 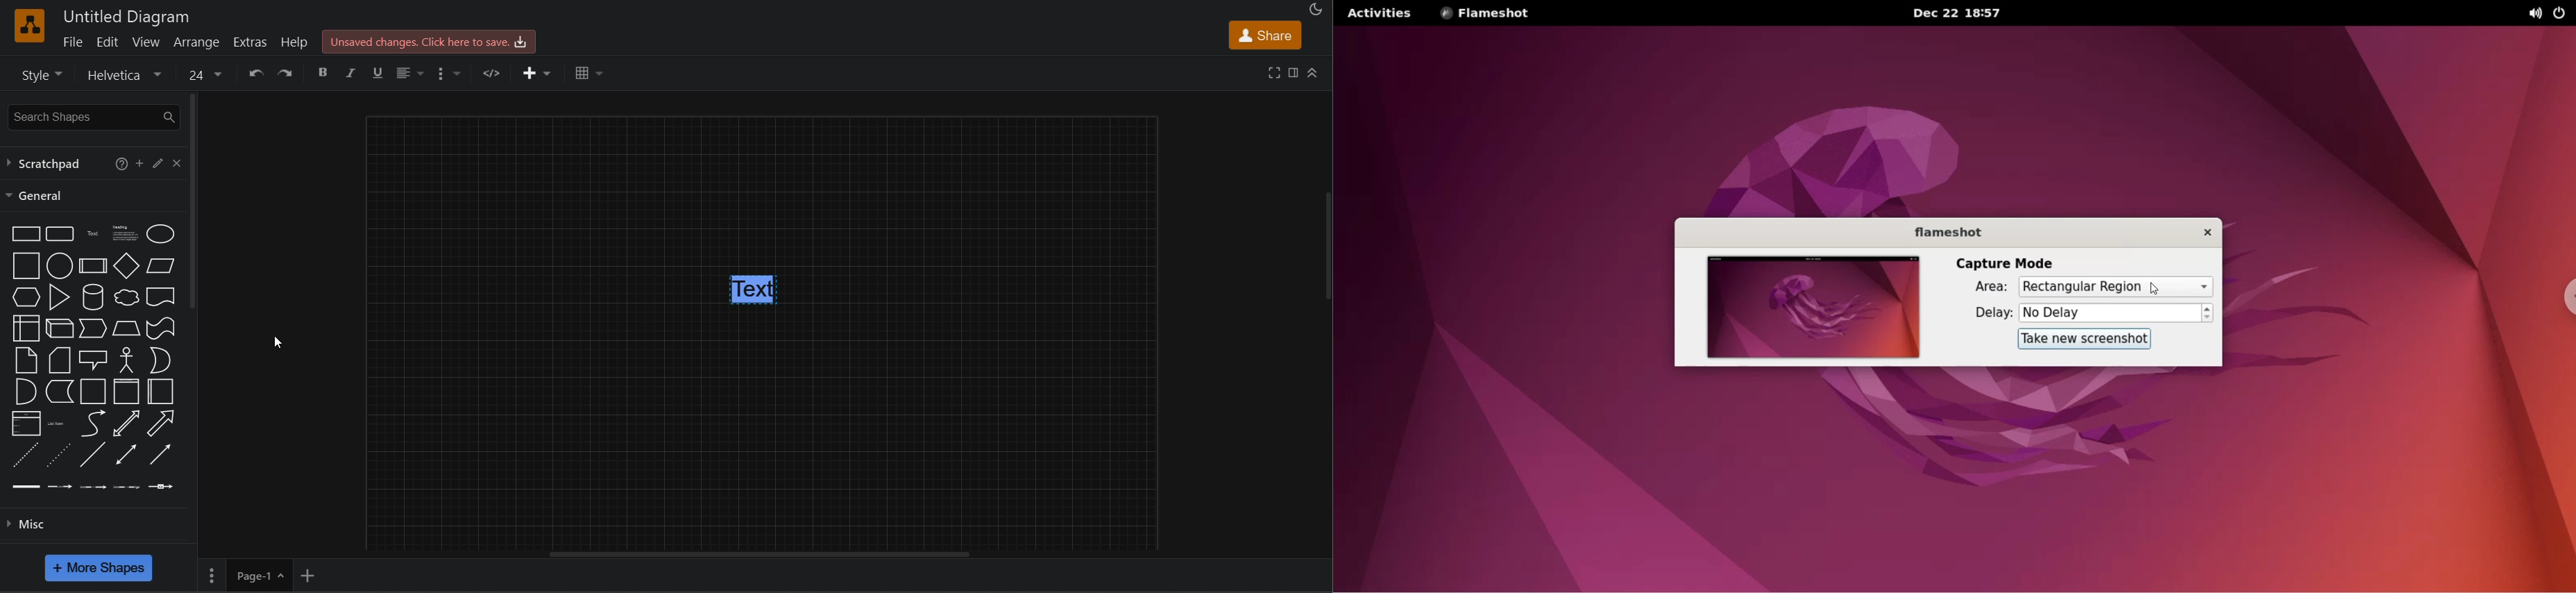 I want to click on Vertical slide bar, so click(x=1328, y=247).